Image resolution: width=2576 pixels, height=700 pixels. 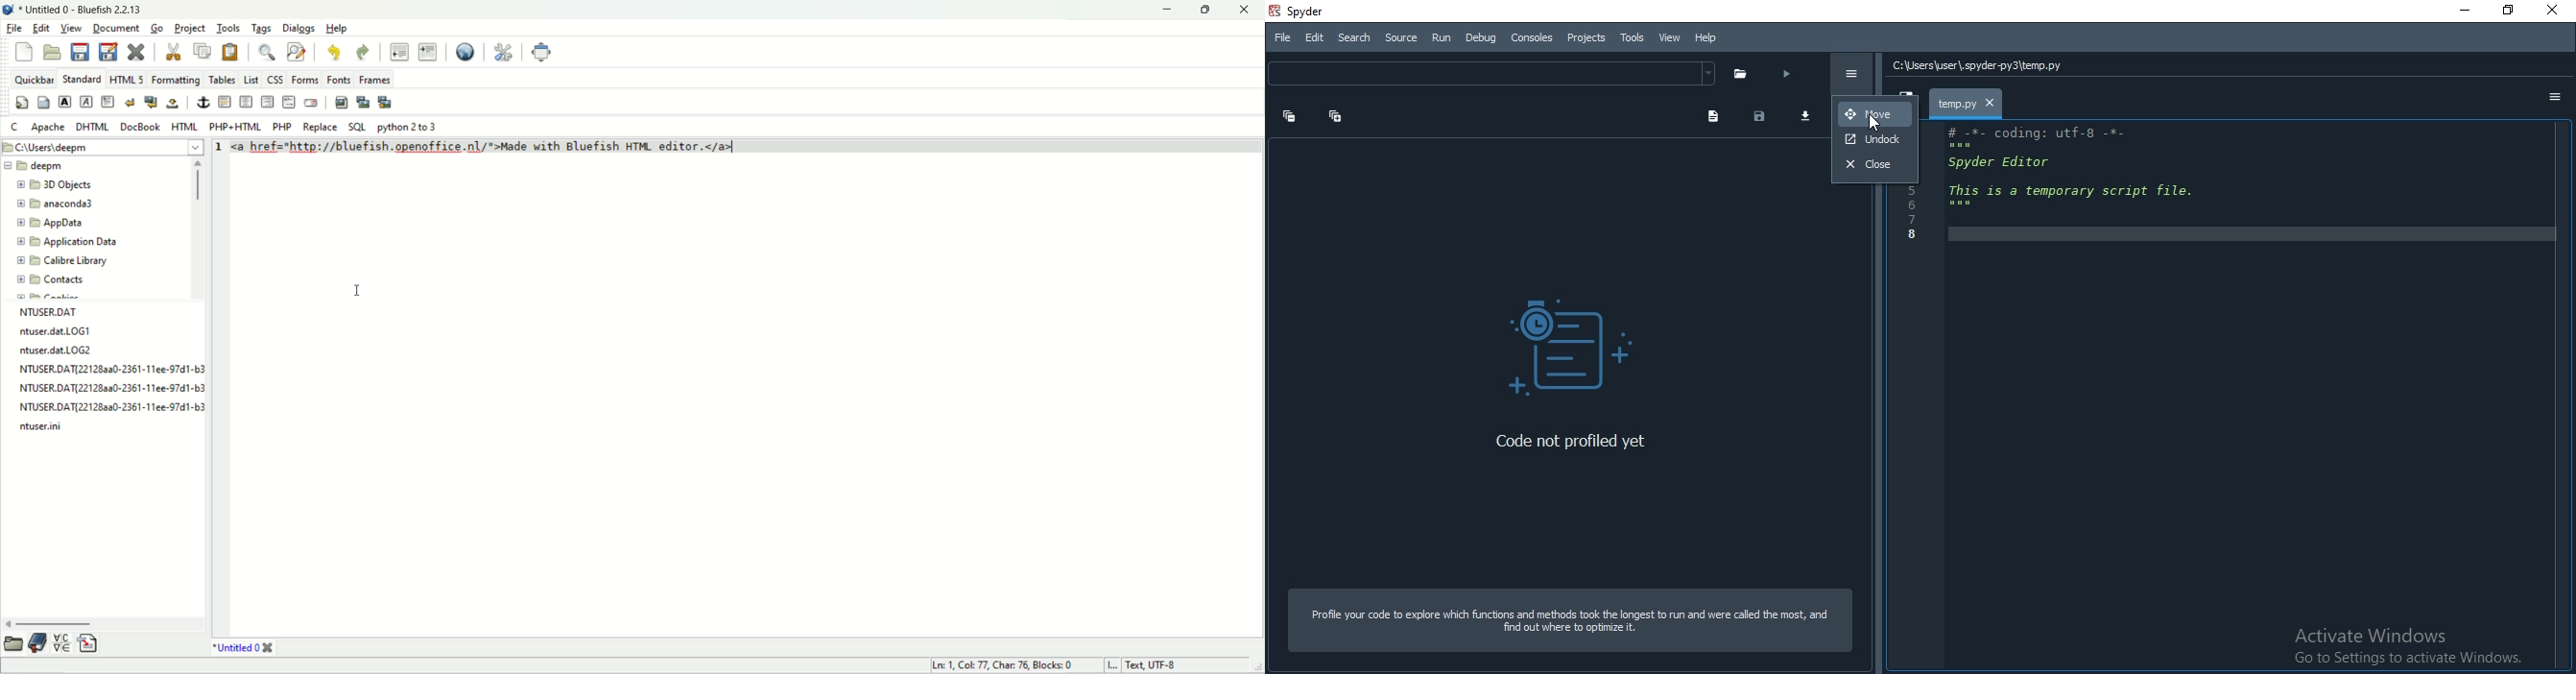 I want to click on document, so click(x=116, y=28).